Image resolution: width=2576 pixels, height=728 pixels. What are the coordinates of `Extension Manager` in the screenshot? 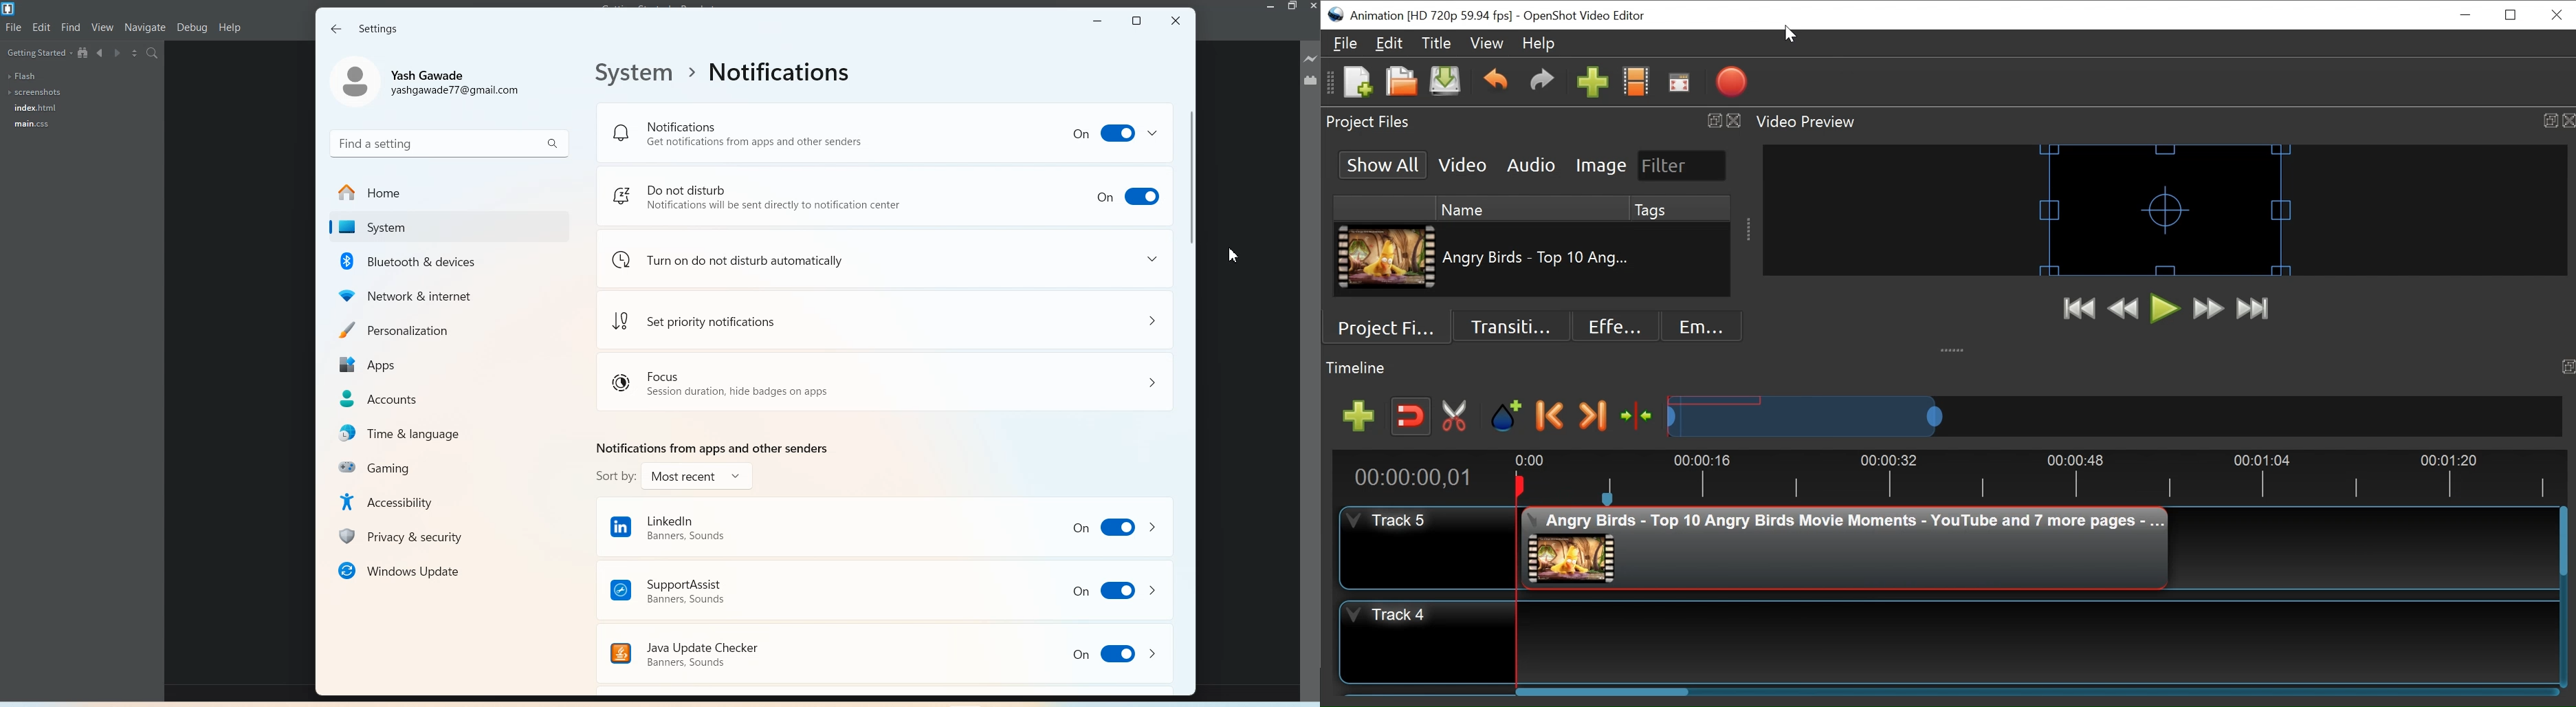 It's located at (1310, 80).